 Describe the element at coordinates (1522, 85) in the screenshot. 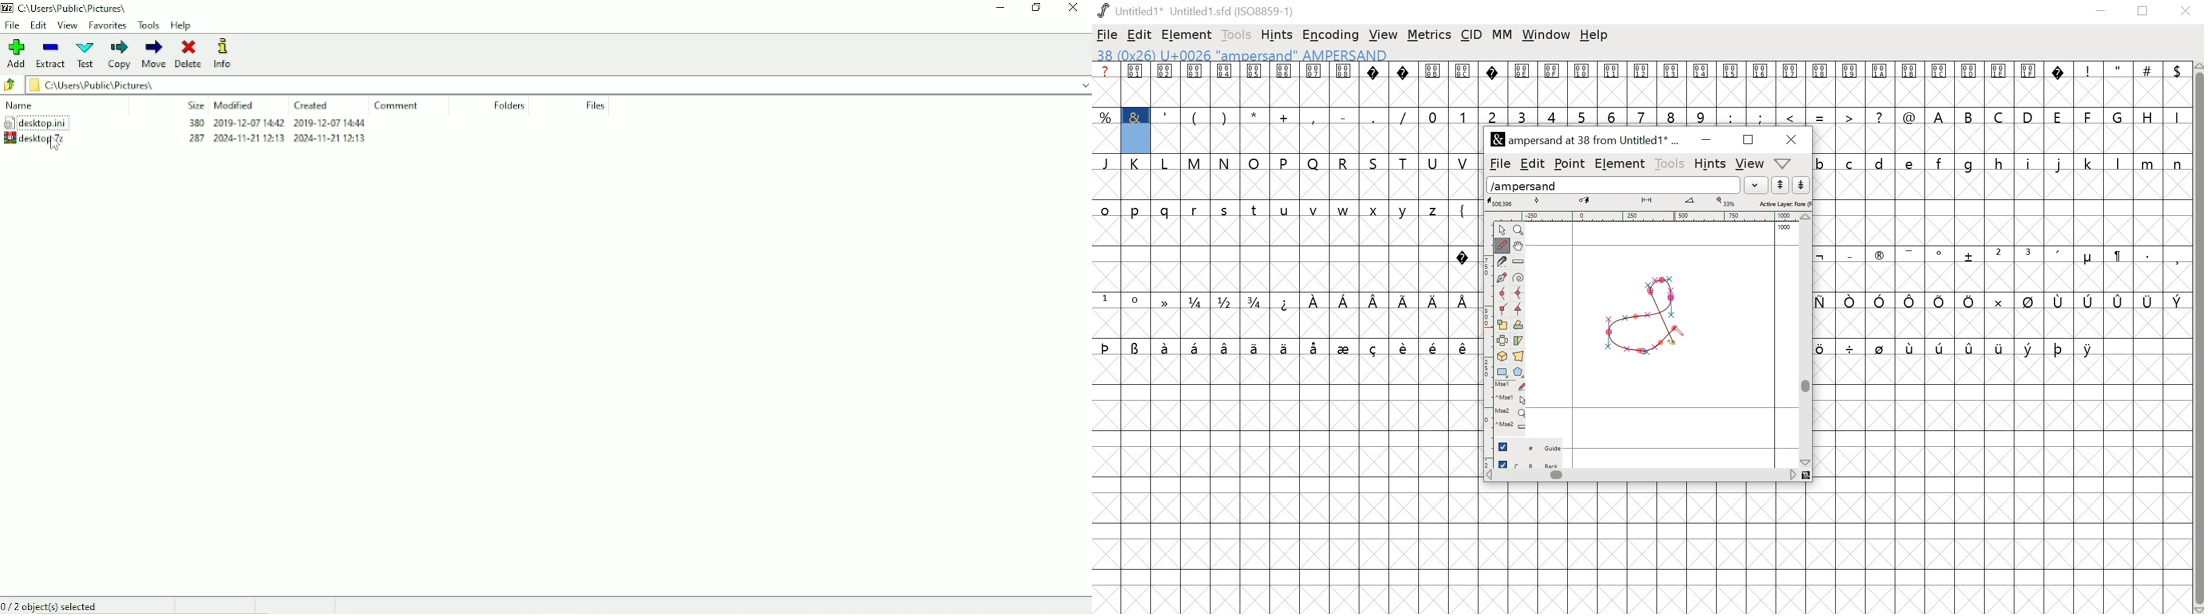

I see `000E` at that location.